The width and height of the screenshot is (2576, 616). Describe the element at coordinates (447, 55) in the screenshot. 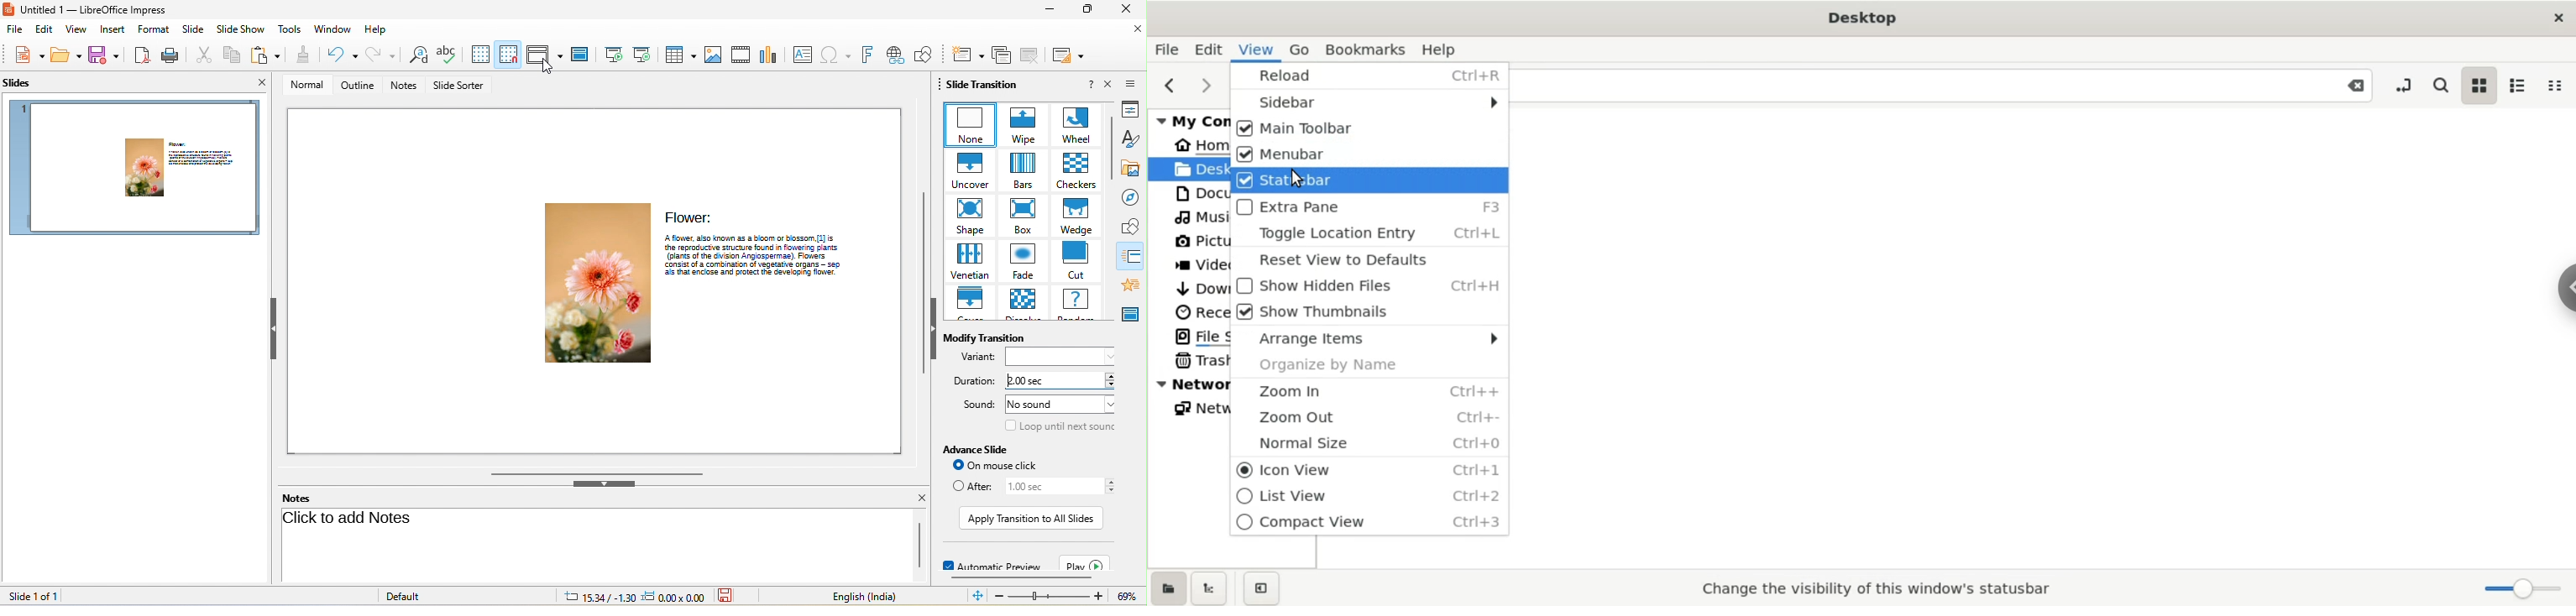

I see `spelling` at that location.